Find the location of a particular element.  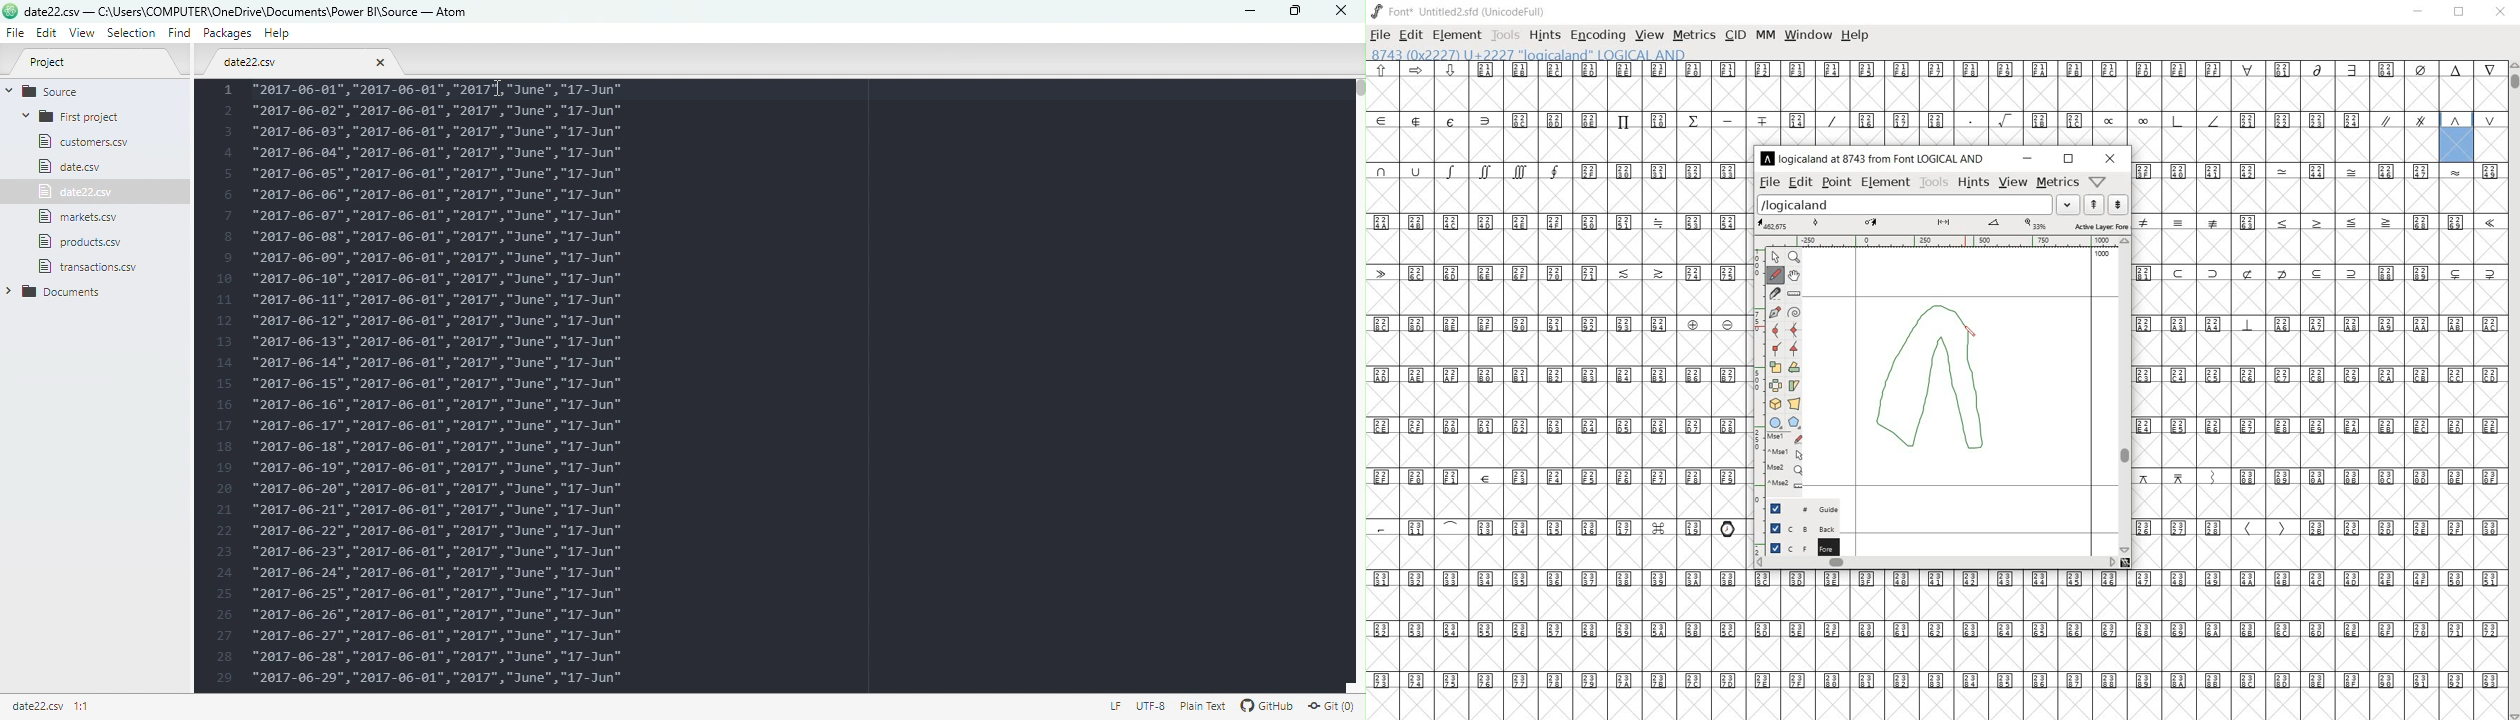

MAGNIFY is located at coordinates (1795, 258).